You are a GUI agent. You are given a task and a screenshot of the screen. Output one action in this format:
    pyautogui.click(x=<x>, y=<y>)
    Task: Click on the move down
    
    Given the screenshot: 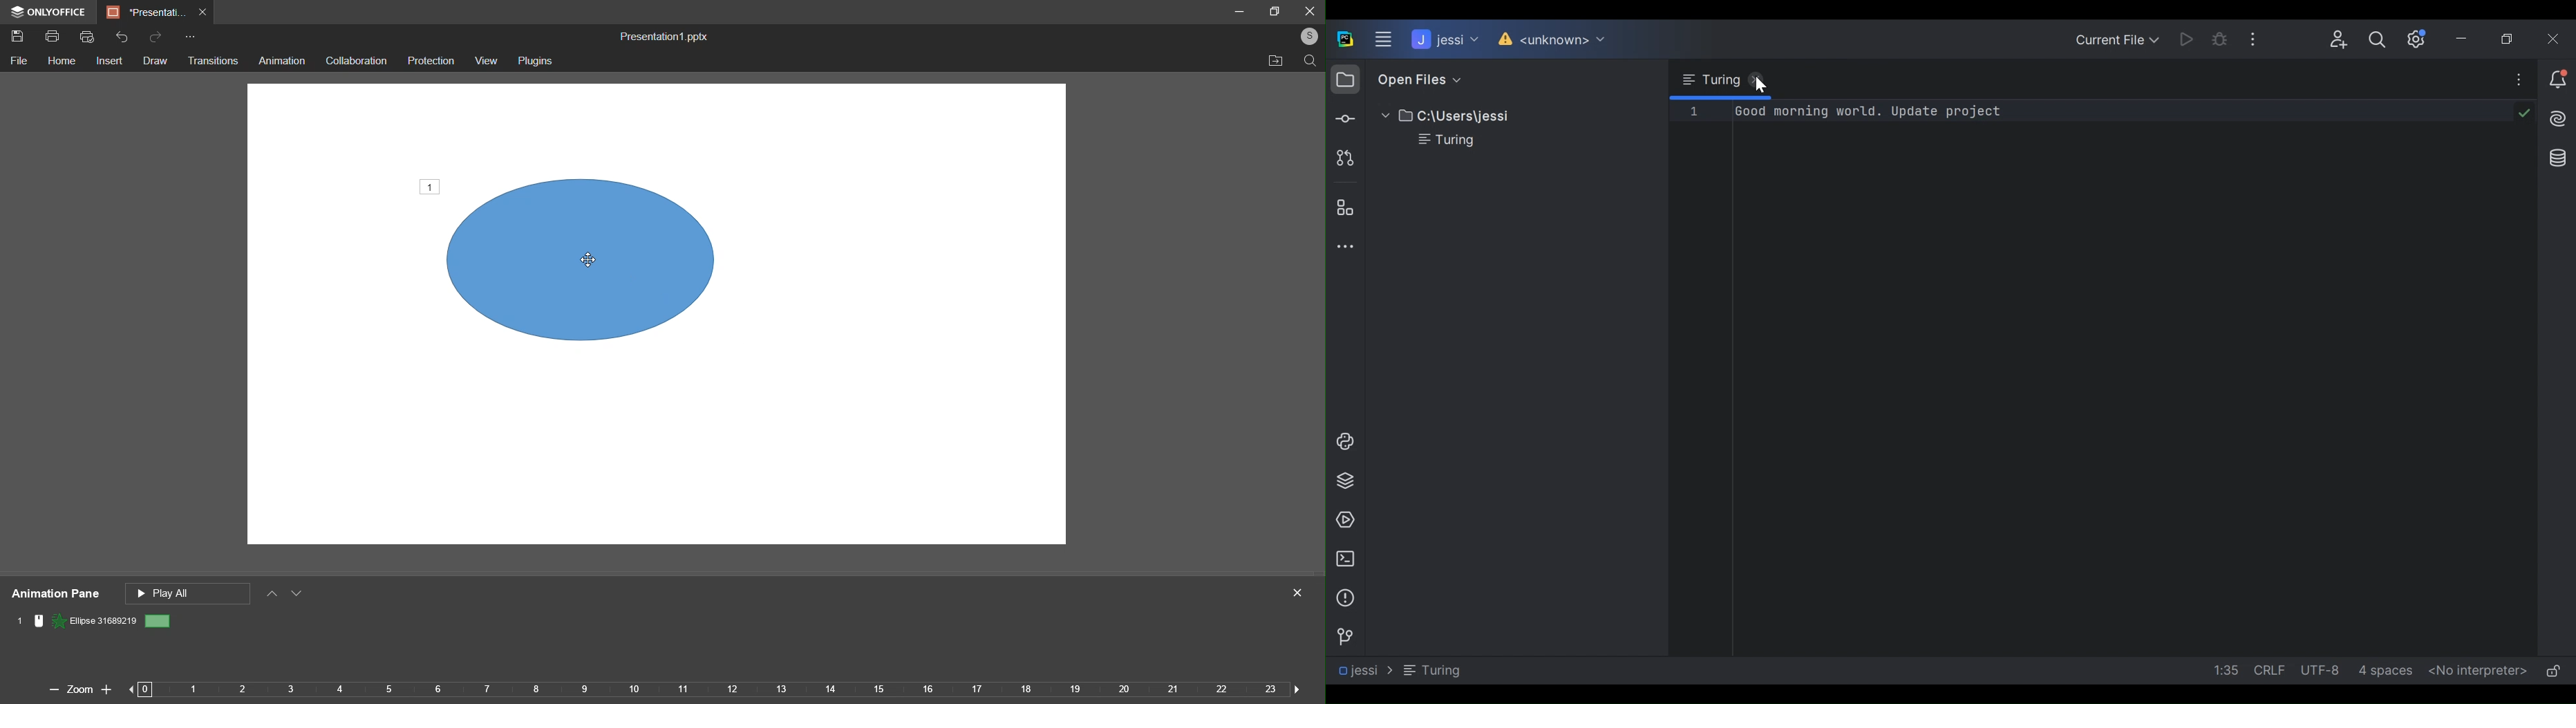 What is the action you would take?
    pyautogui.click(x=299, y=595)
    